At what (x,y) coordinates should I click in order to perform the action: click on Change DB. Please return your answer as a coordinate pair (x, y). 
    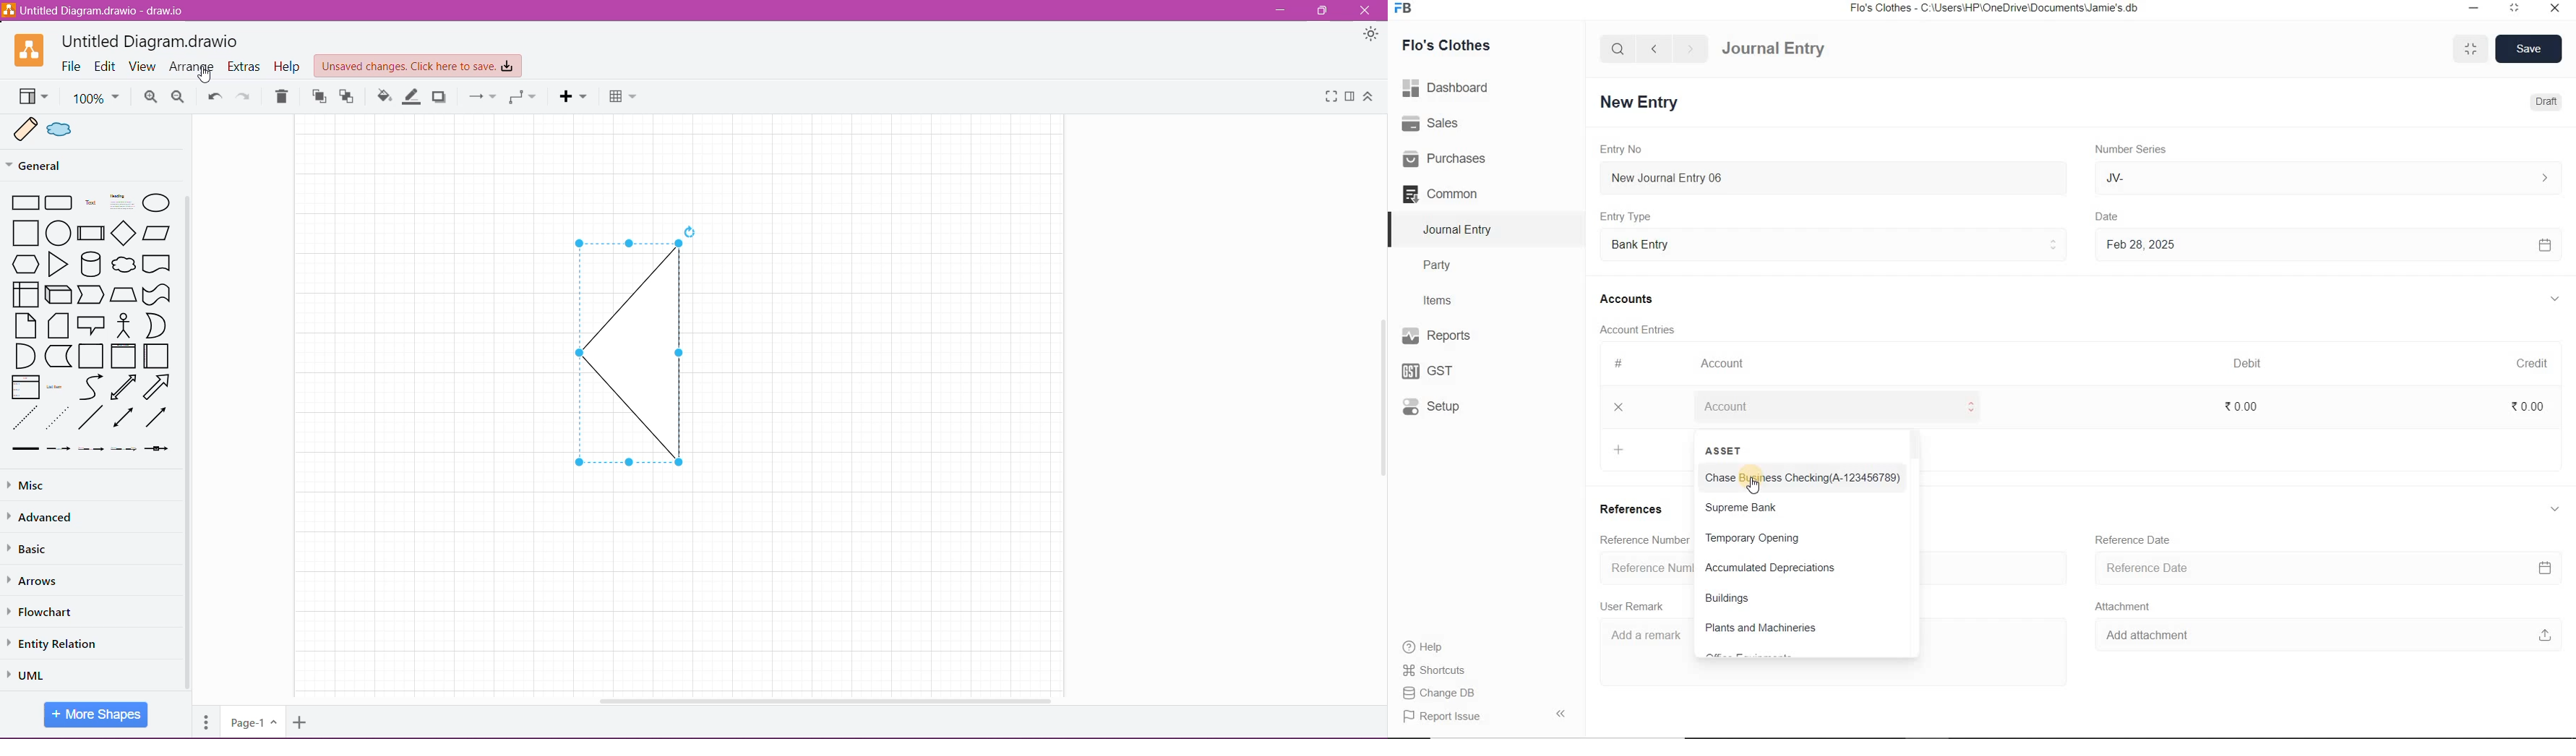
    Looking at the image, I should click on (1440, 692).